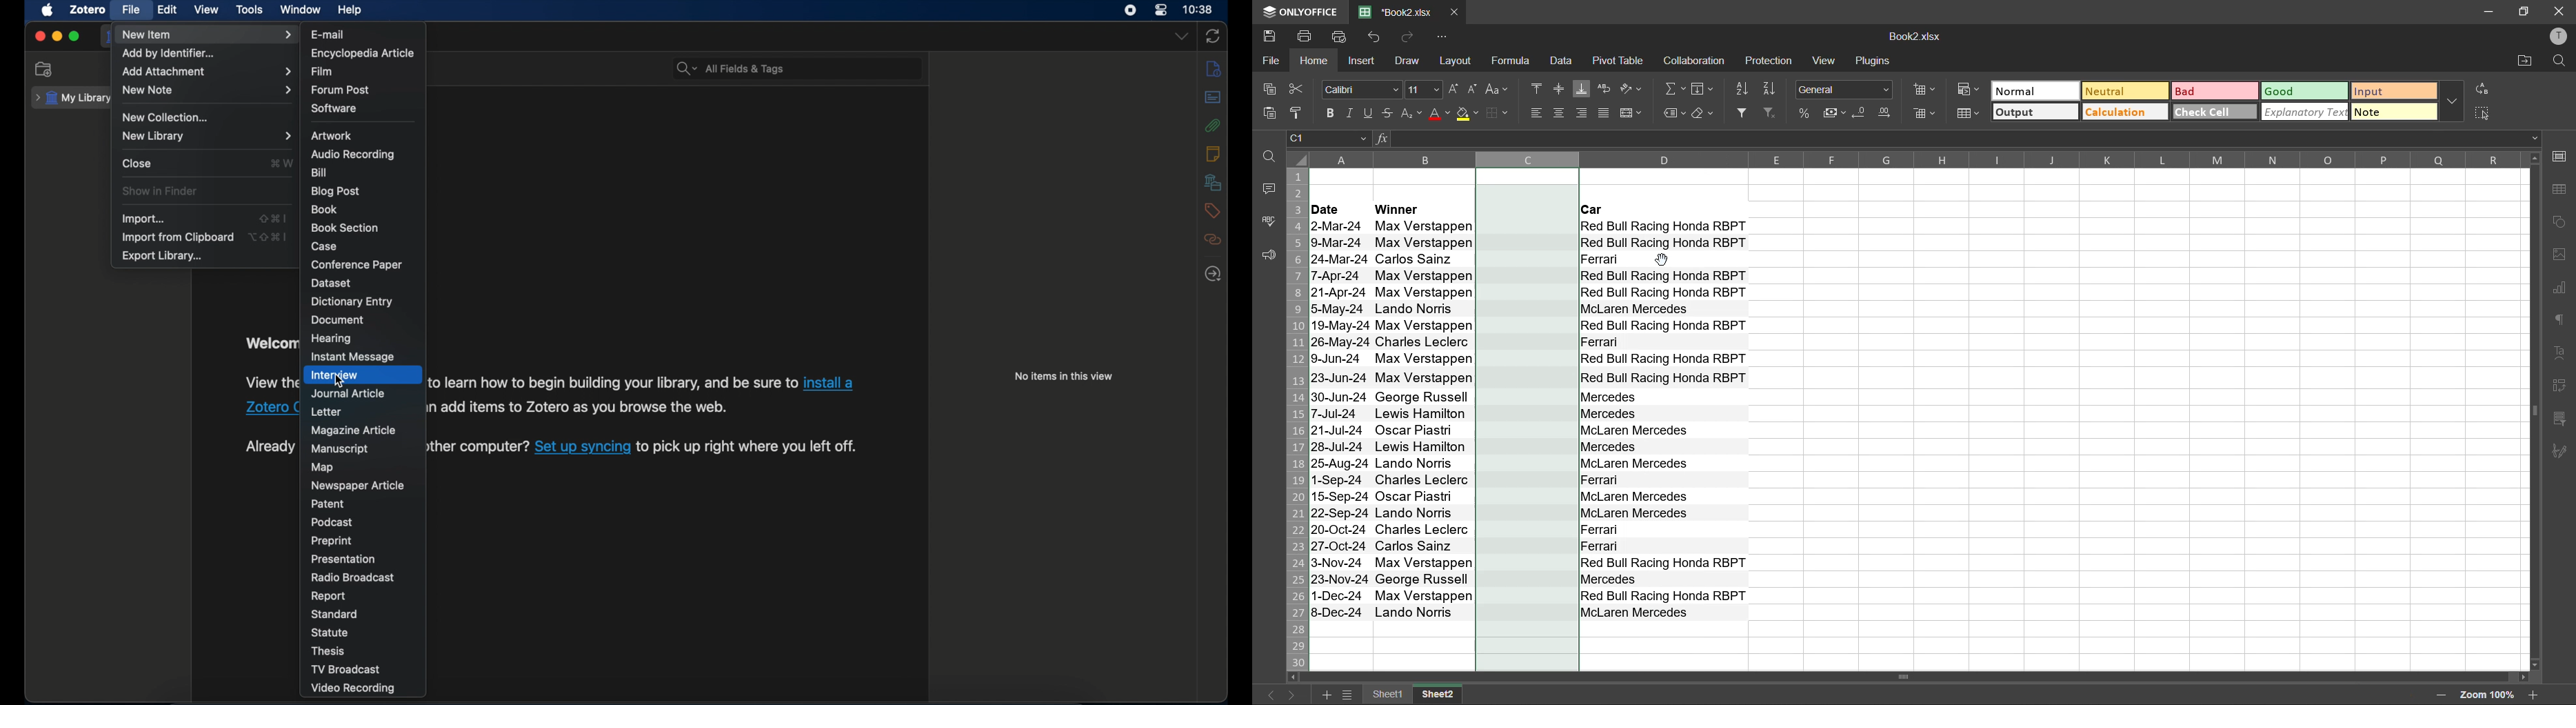  Describe the element at coordinates (74, 37) in the screenshot. I see `maximize` at that location.